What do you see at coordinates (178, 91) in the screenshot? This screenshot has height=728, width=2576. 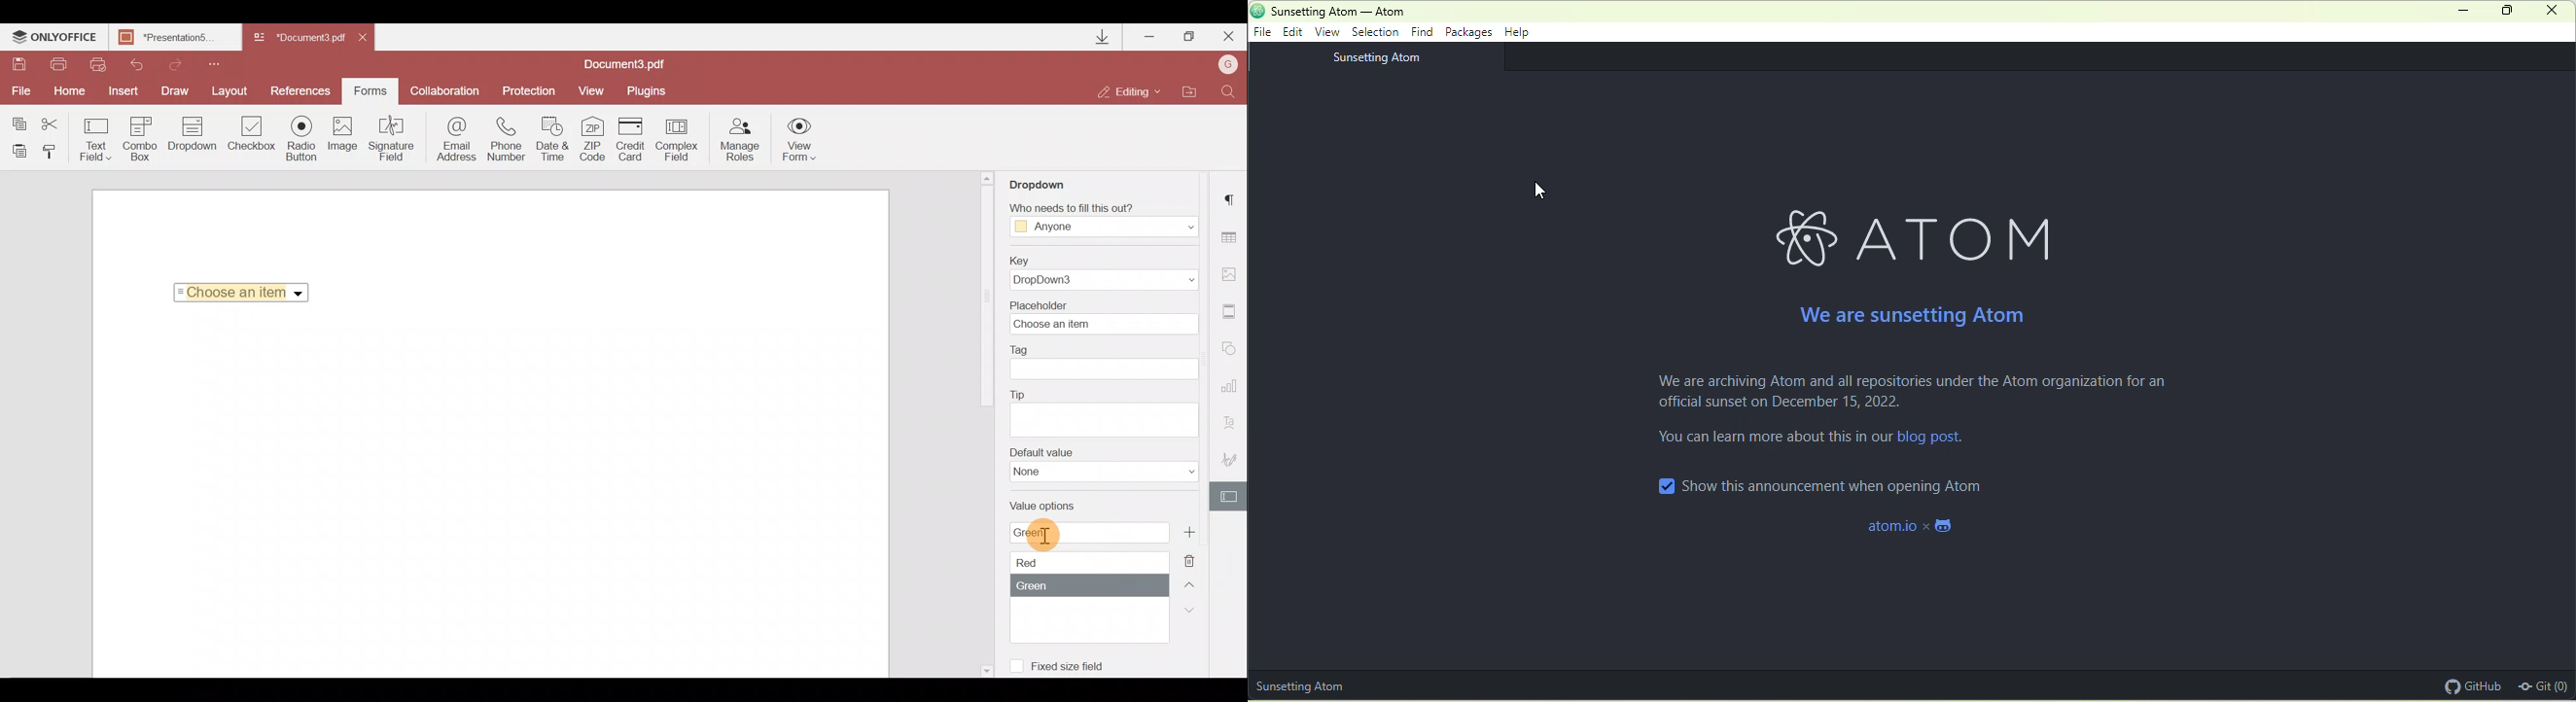 I see `Draw` at bounding box center [178, 91].